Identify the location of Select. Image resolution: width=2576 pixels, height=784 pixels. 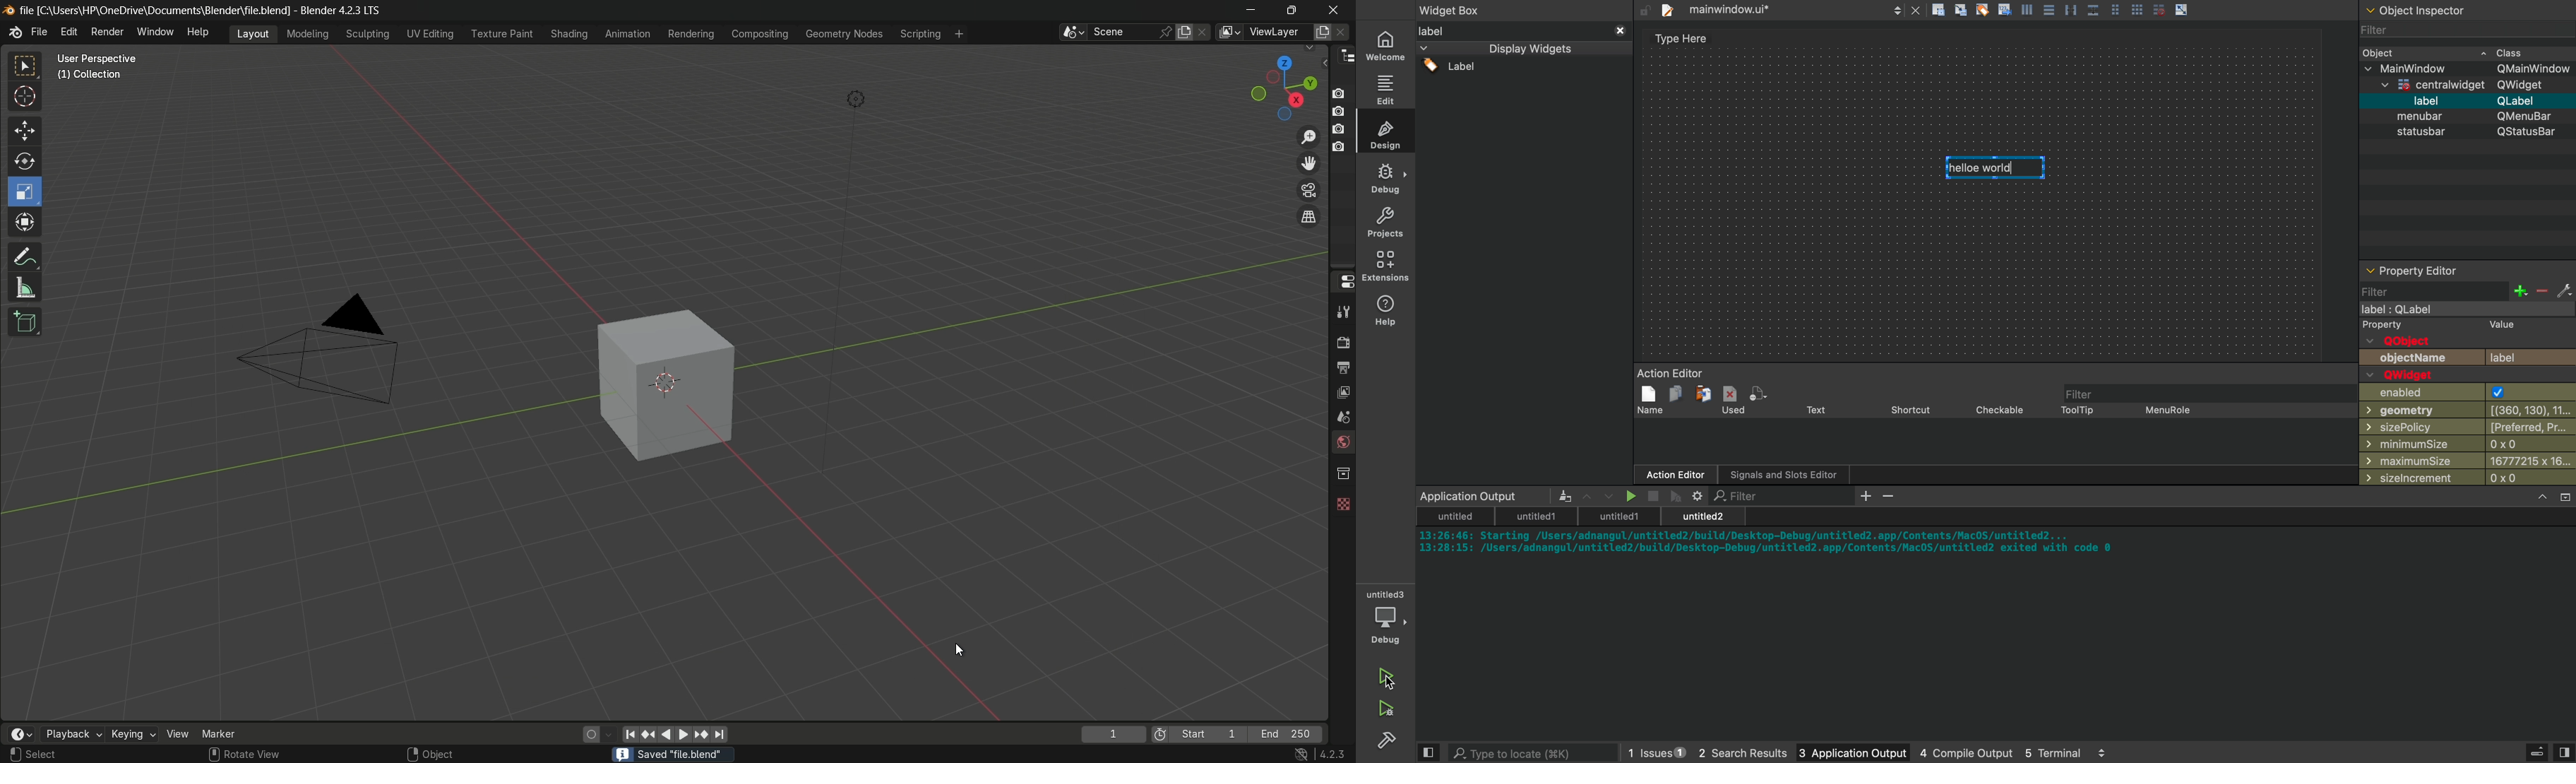
(59, 755).